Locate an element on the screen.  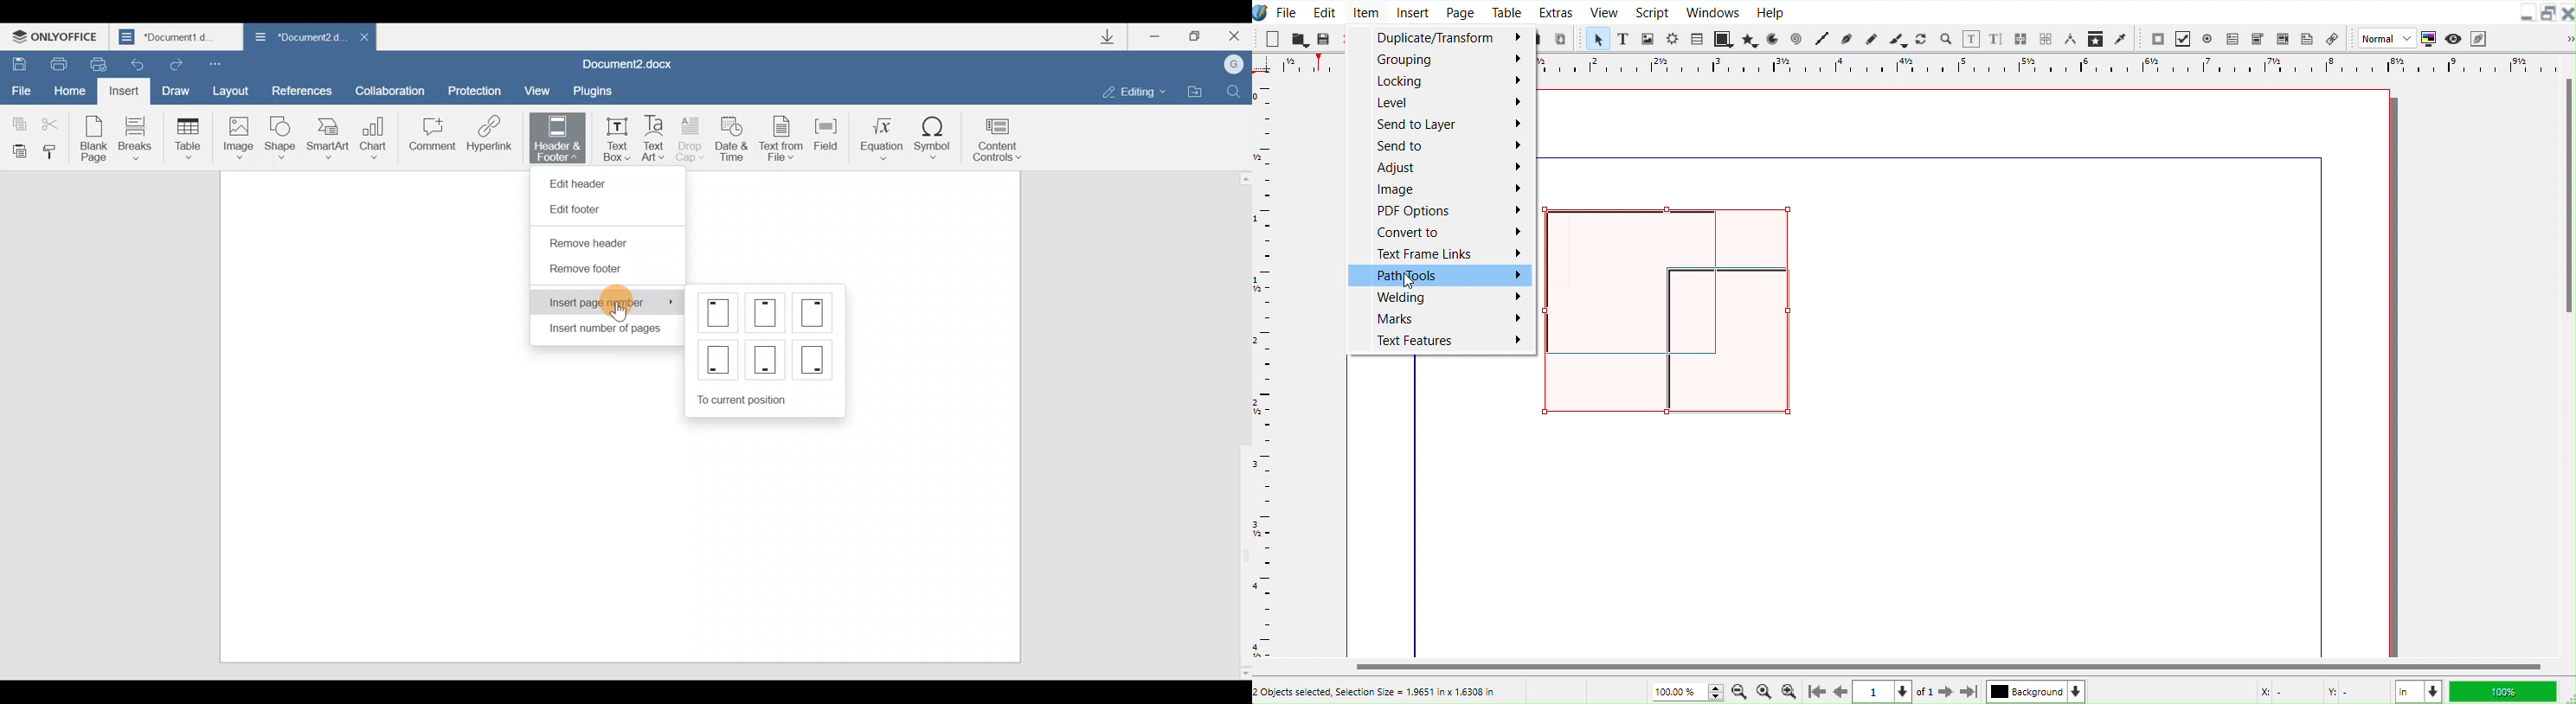
Adjust  is located at coordinates (1440, 168).